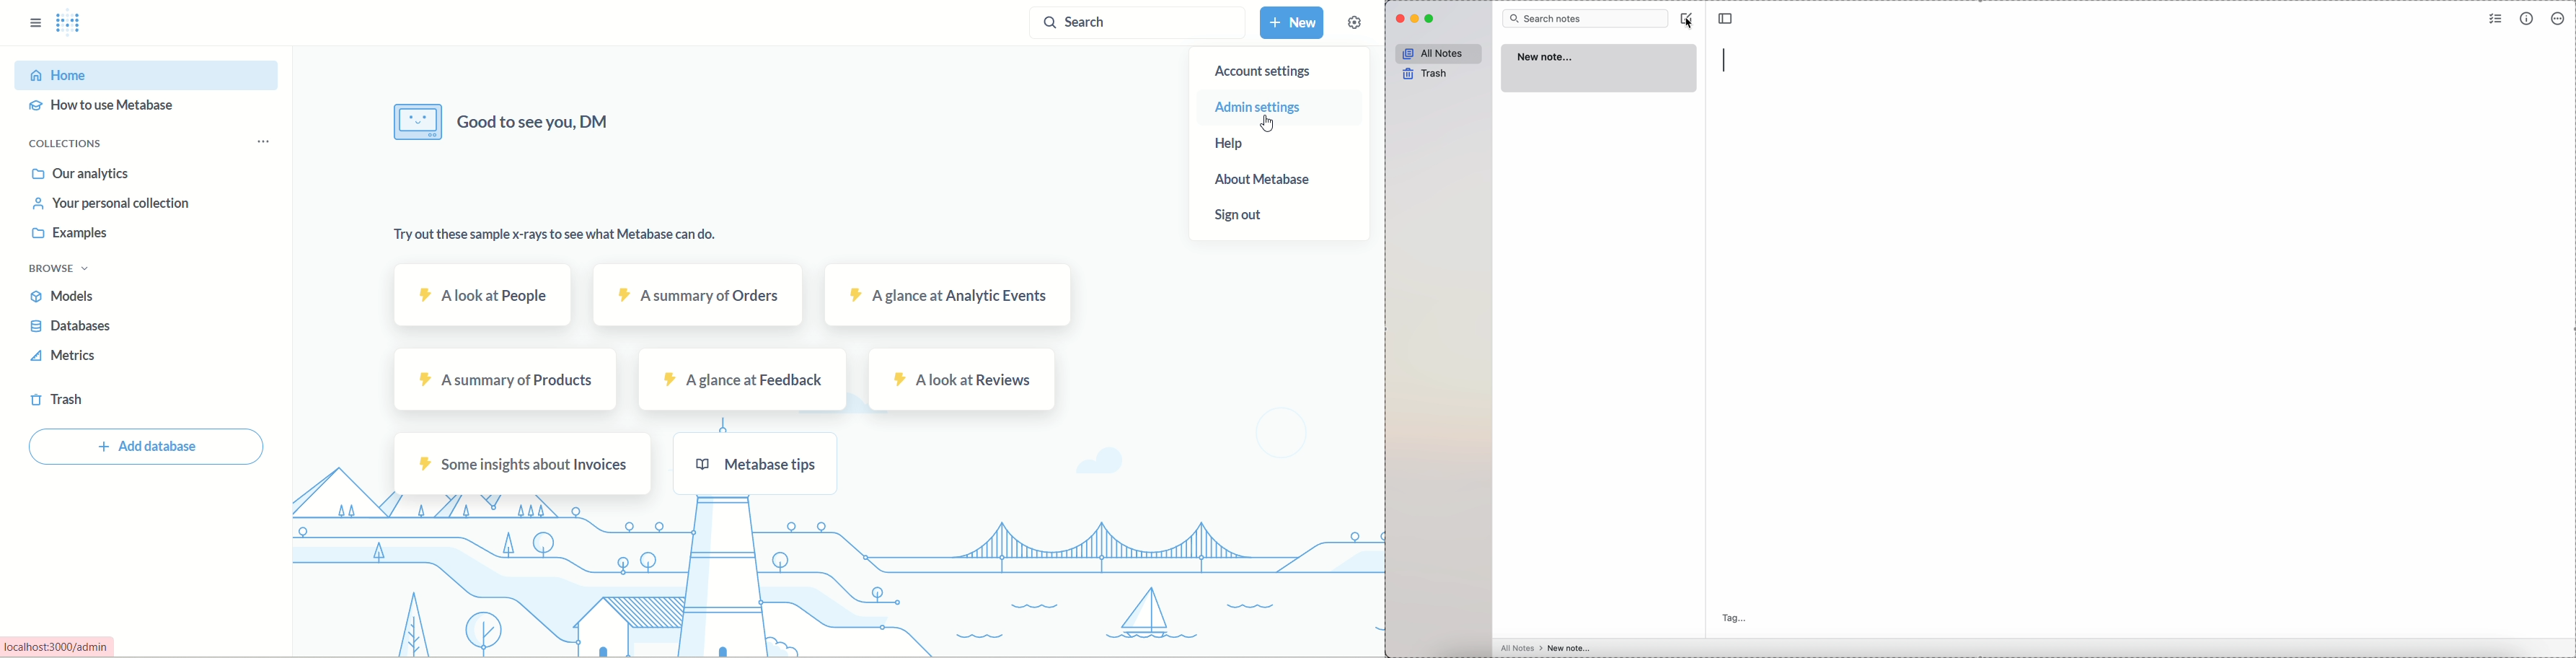 This screenshot has width=2576, height=672. What do you see at coordinates (2495, 18) in the screenshot?
I see `check list` at bounding box center [2495, 18].